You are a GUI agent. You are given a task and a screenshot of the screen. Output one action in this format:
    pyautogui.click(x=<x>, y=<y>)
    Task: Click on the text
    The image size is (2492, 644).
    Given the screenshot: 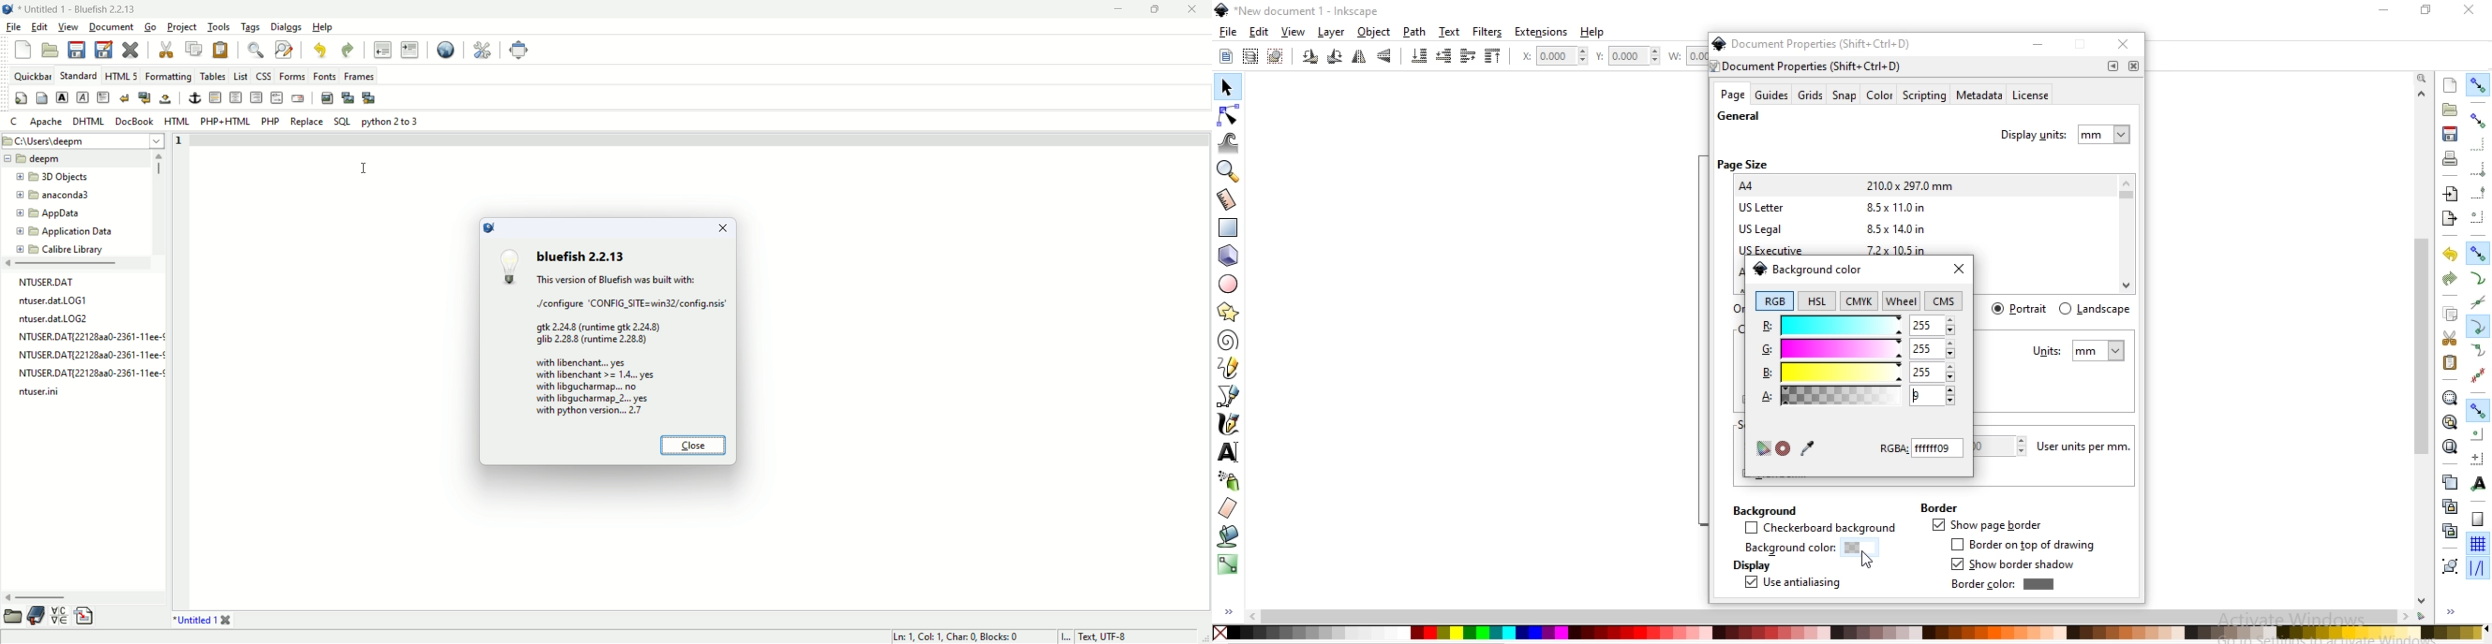 What is the action you would take?
    pyautogui.click(x=1451, y=32)
    